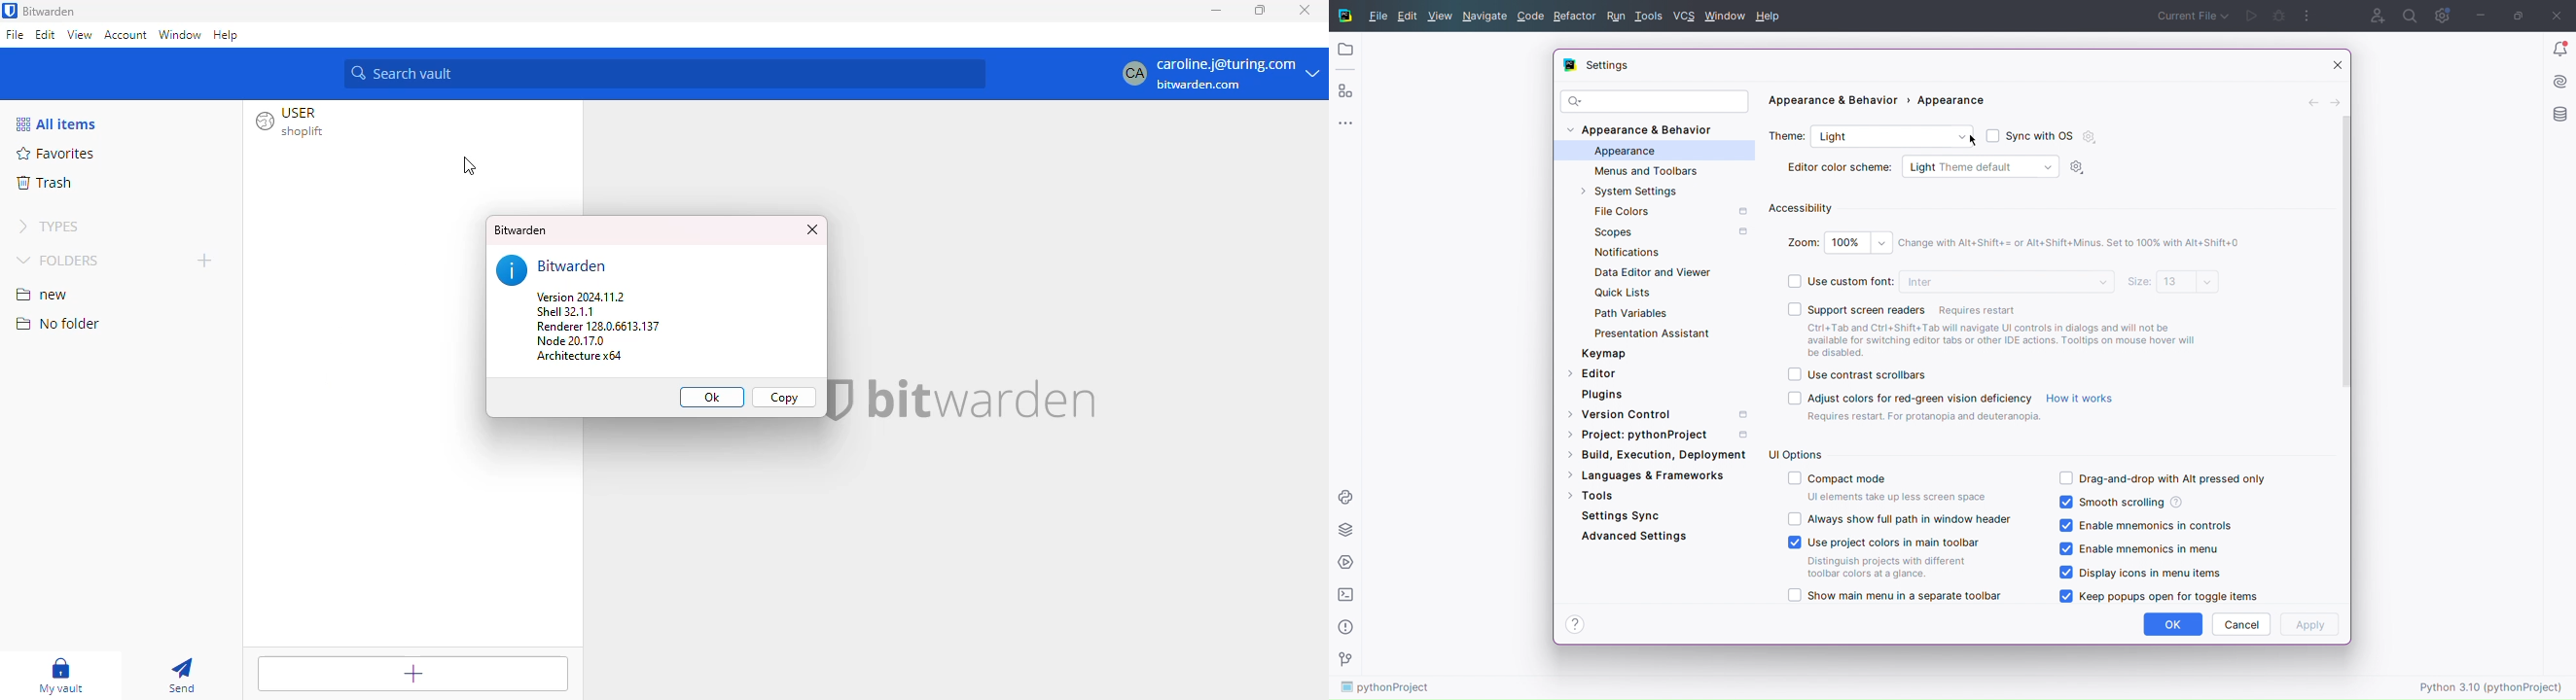 This screenshot has width=2576, height=700. I want to click on account, so click(125, 36).